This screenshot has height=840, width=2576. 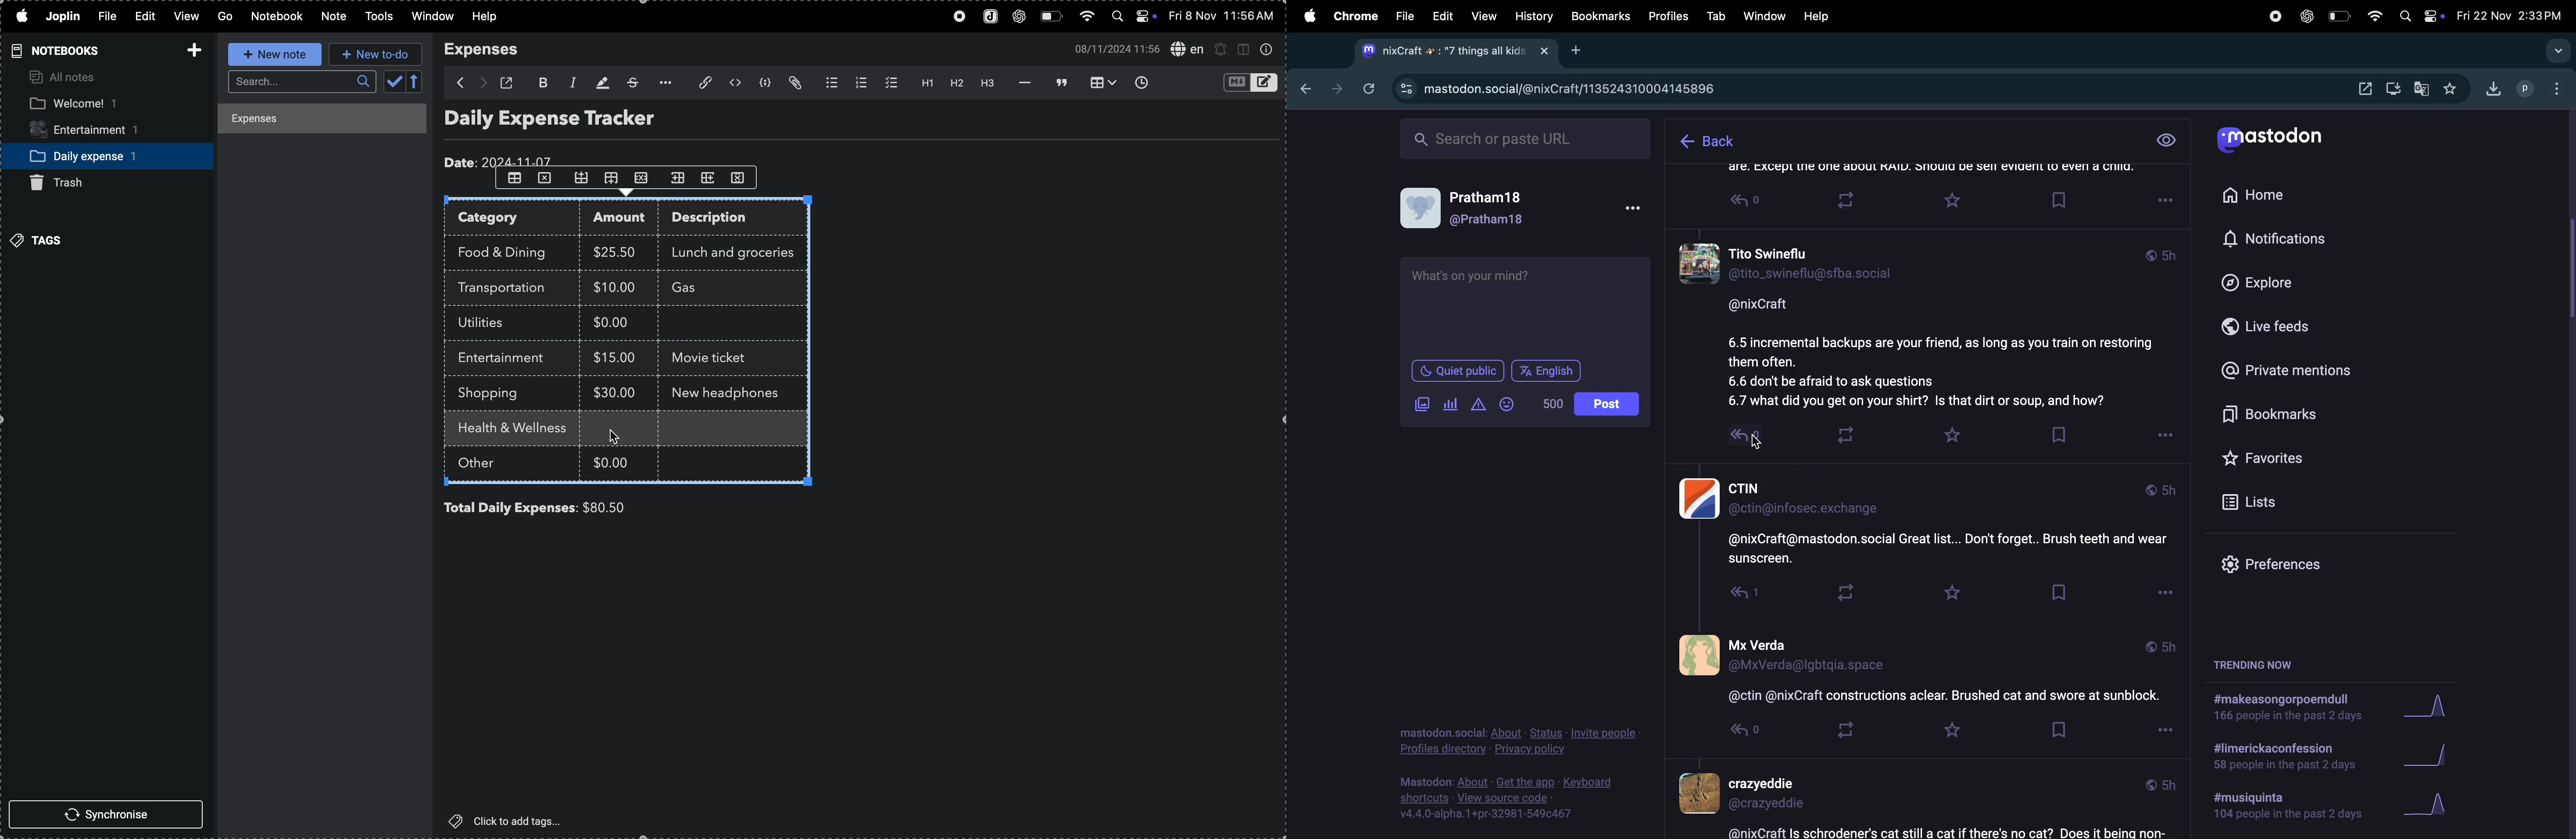 I want to click on health and wellness, so click(x=517, y=429).